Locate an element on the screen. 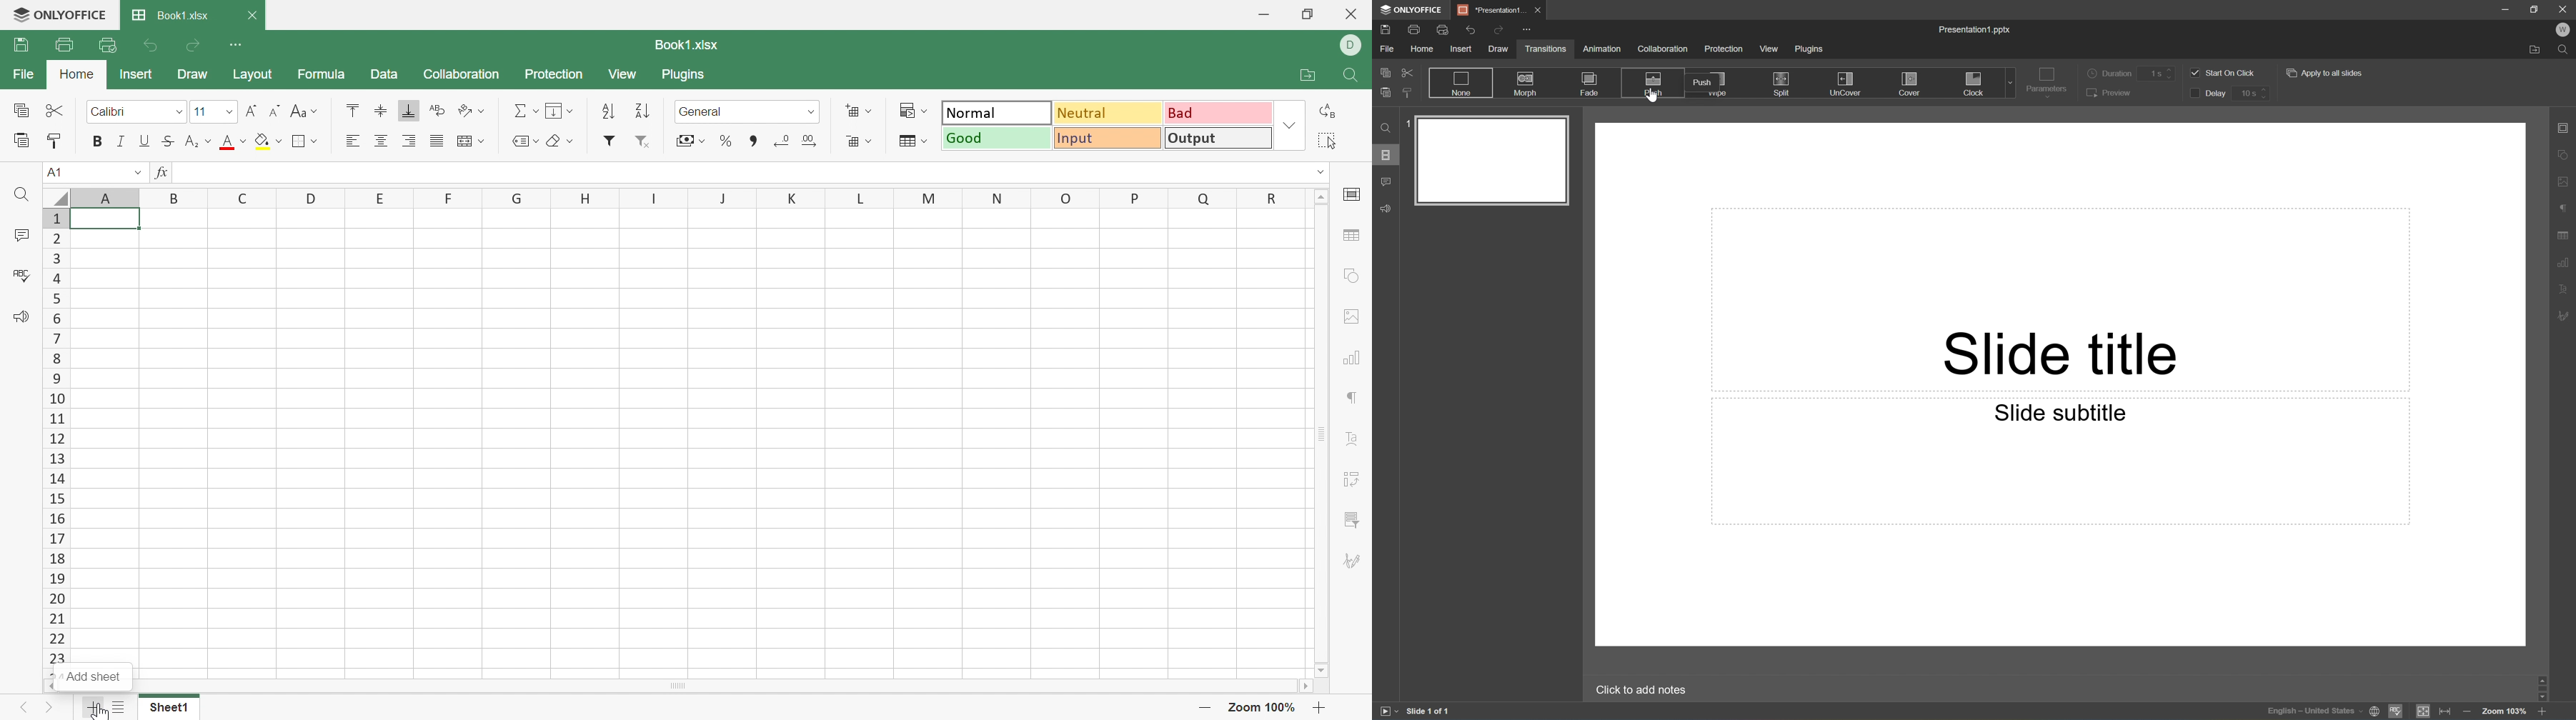 The width and height of the screenshot is (2576, 728). Align Right is located at coordinates (408, 141).